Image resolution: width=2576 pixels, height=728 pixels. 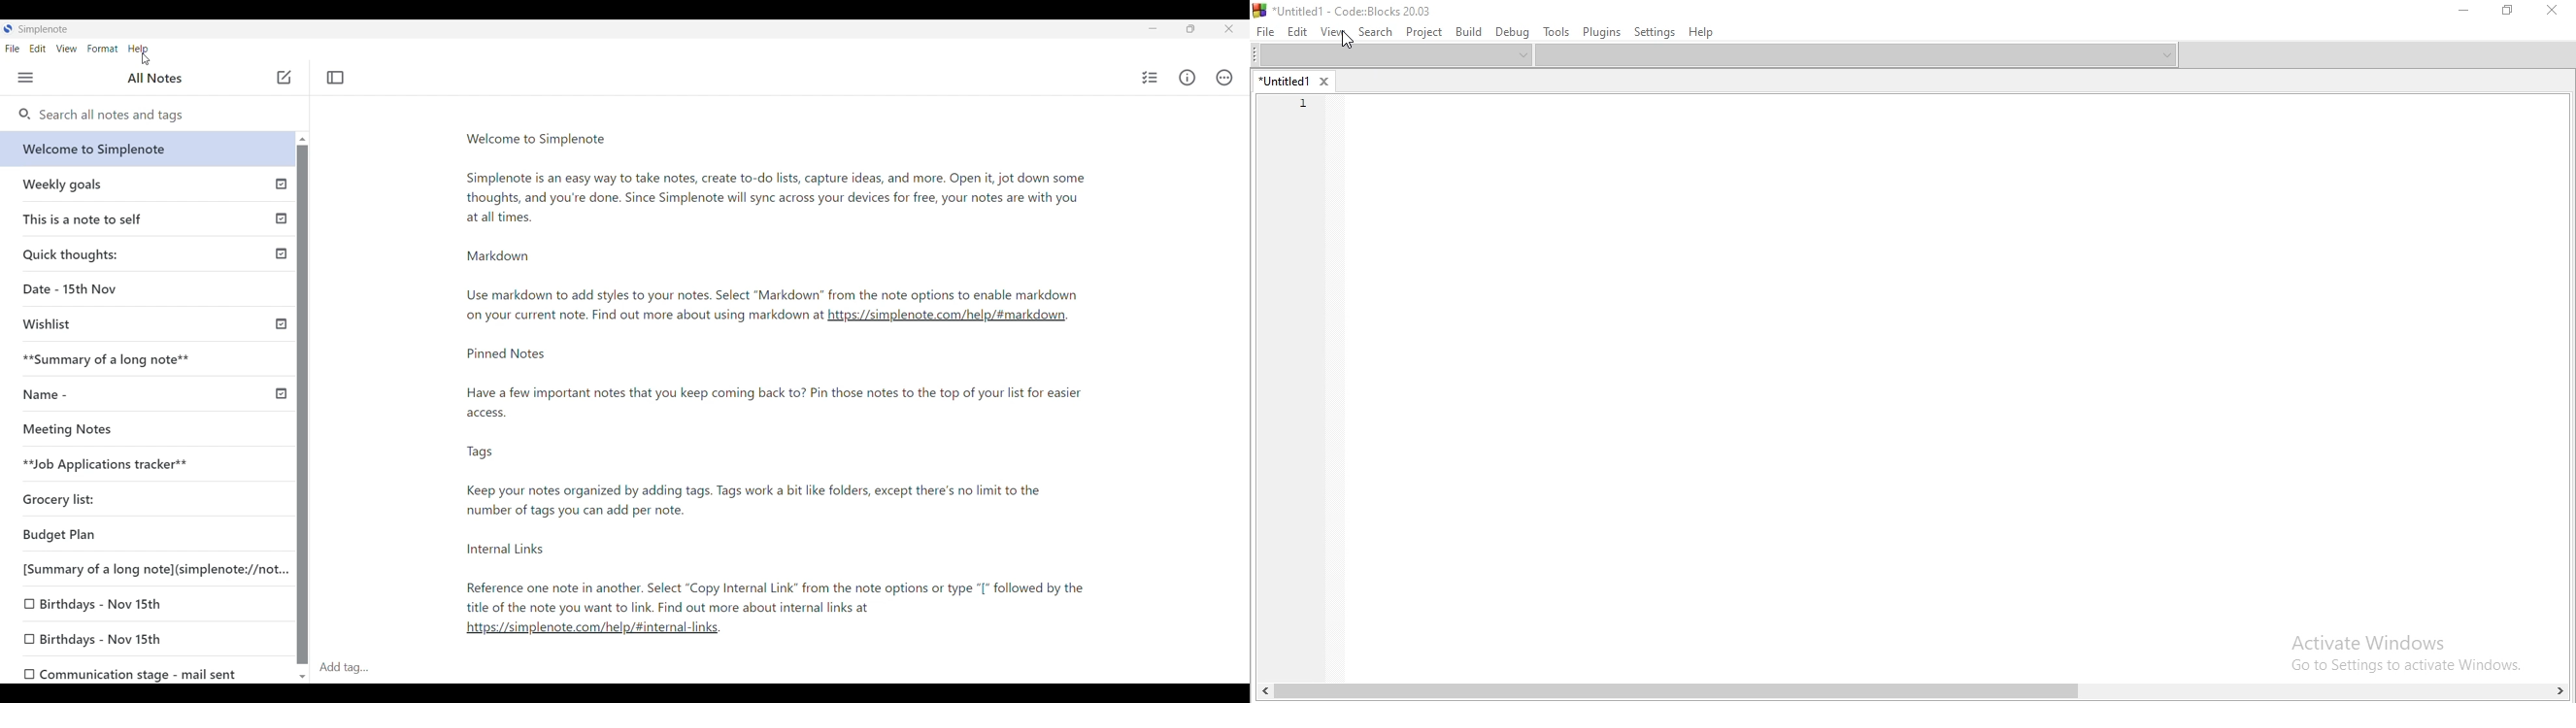 I want to click on Published, so click(x=282, y=221).